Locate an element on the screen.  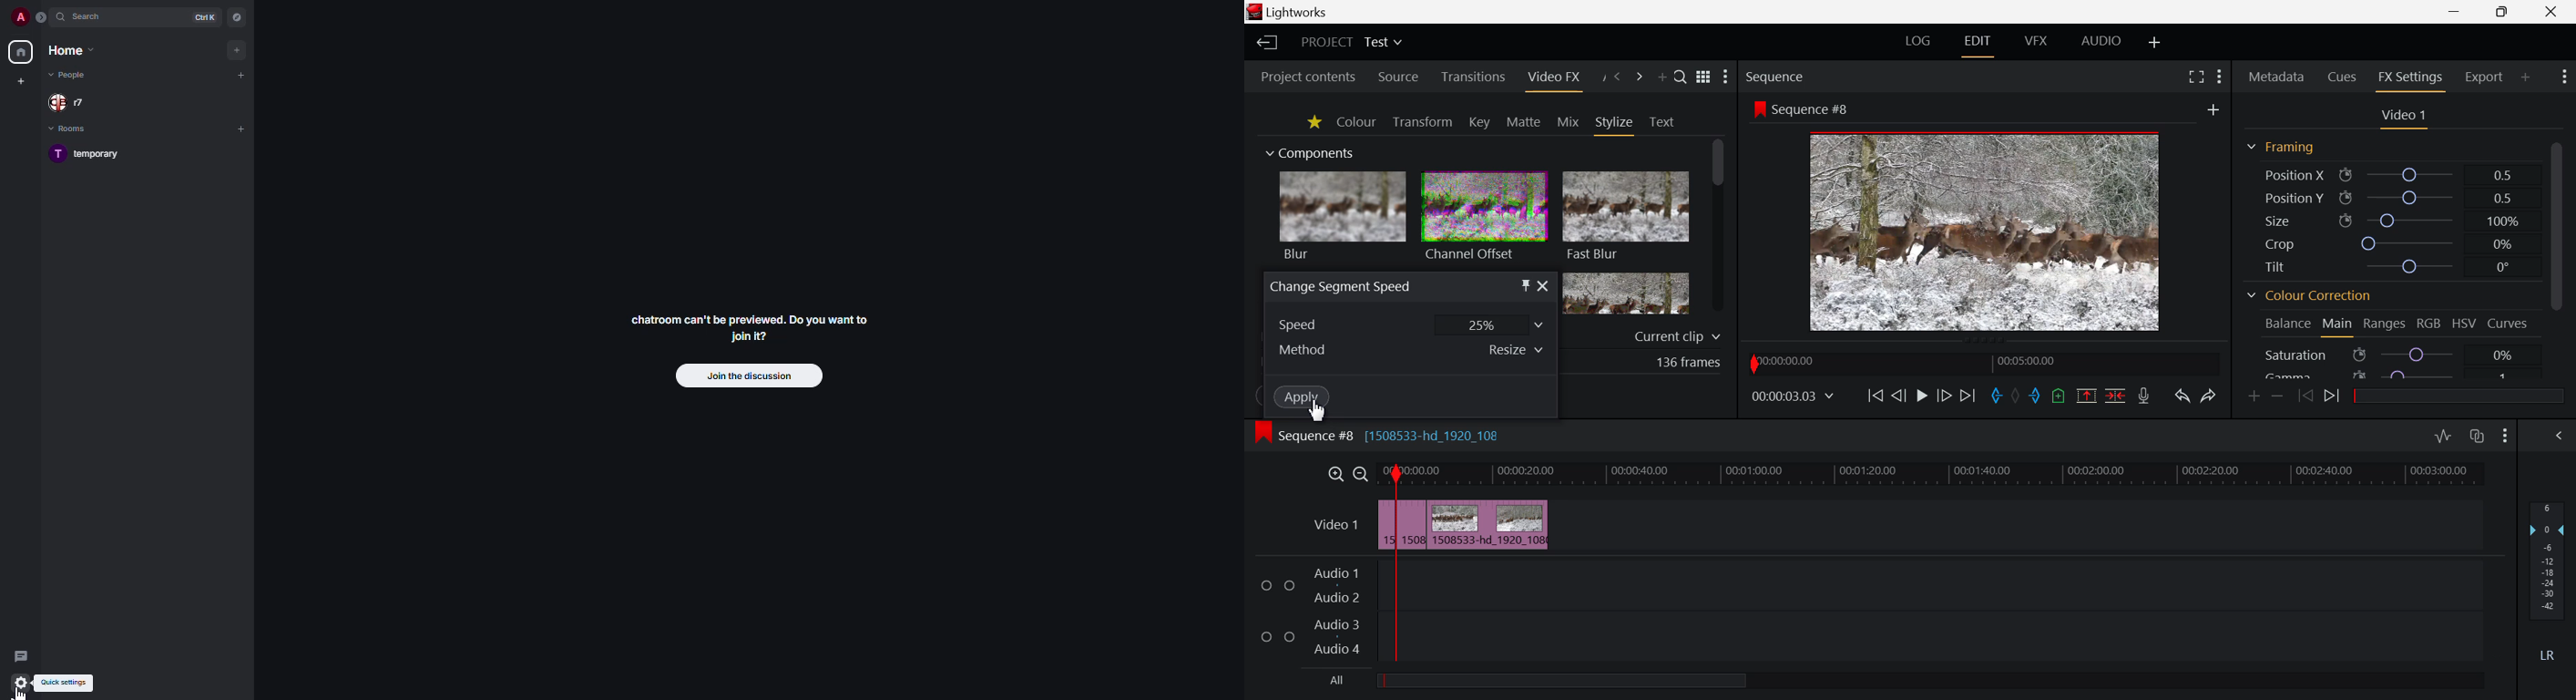
rooms is located at coordinates (74, 130).